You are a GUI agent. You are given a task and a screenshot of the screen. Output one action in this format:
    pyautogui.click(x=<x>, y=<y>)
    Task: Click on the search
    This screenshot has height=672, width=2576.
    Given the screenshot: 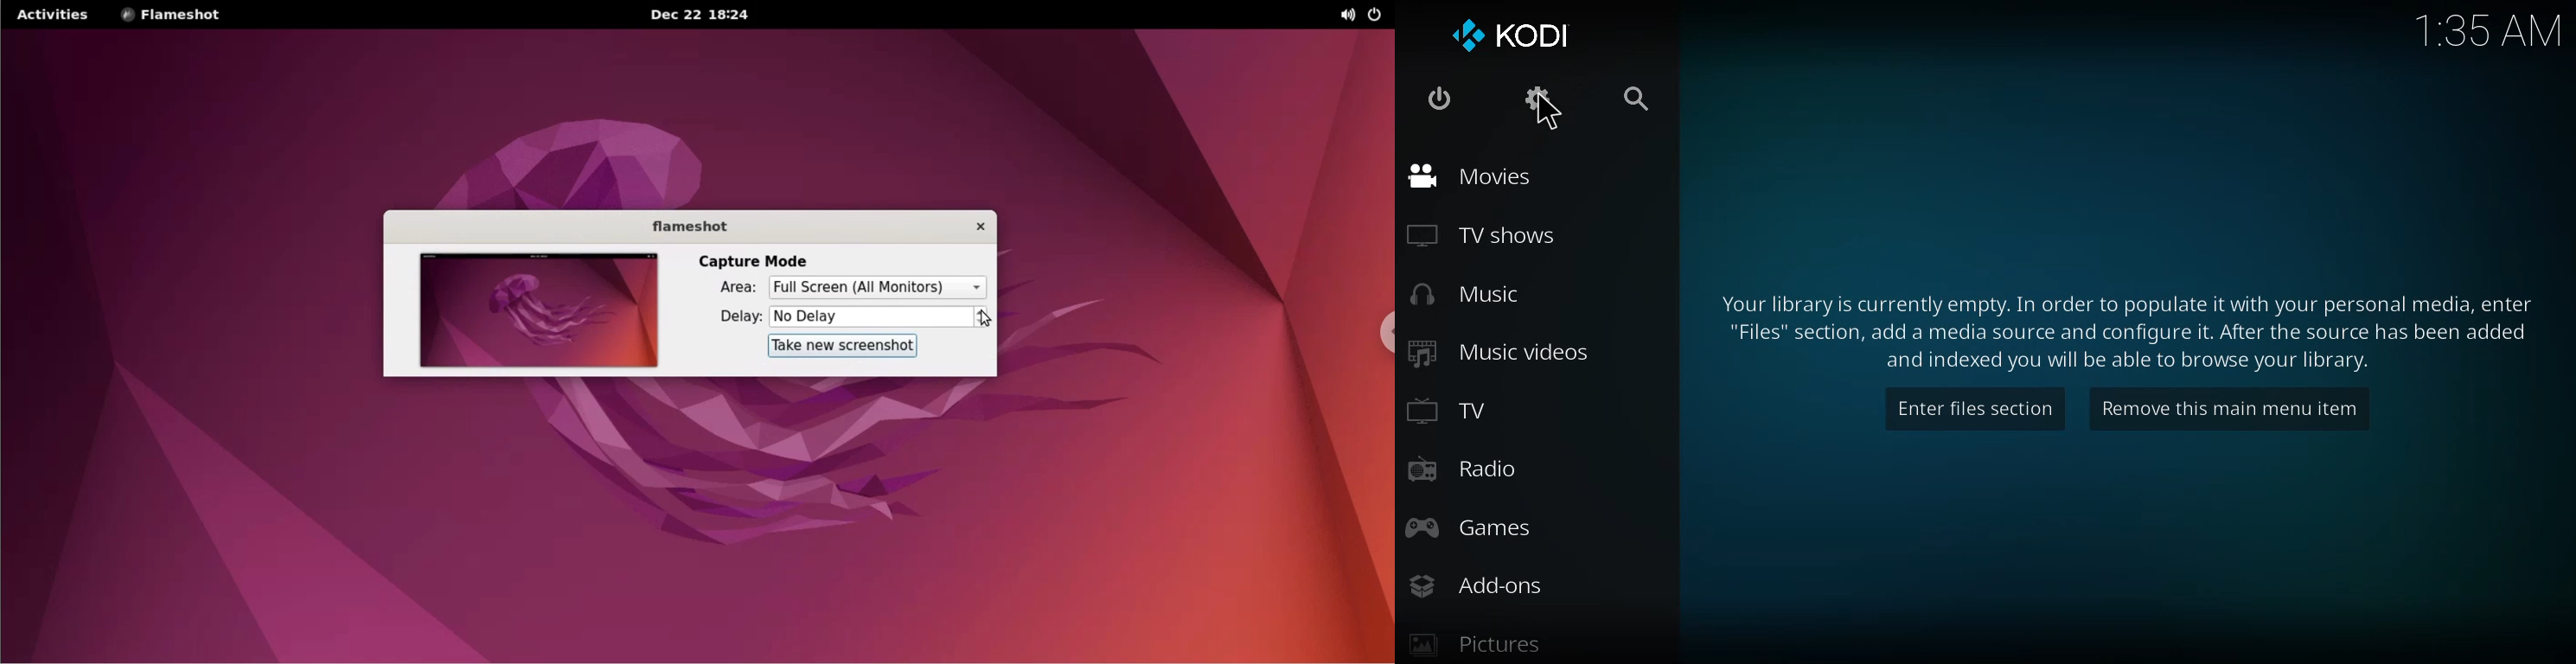 What is the action you would take?
    pyautogui.click(x=1632, y=98)
    